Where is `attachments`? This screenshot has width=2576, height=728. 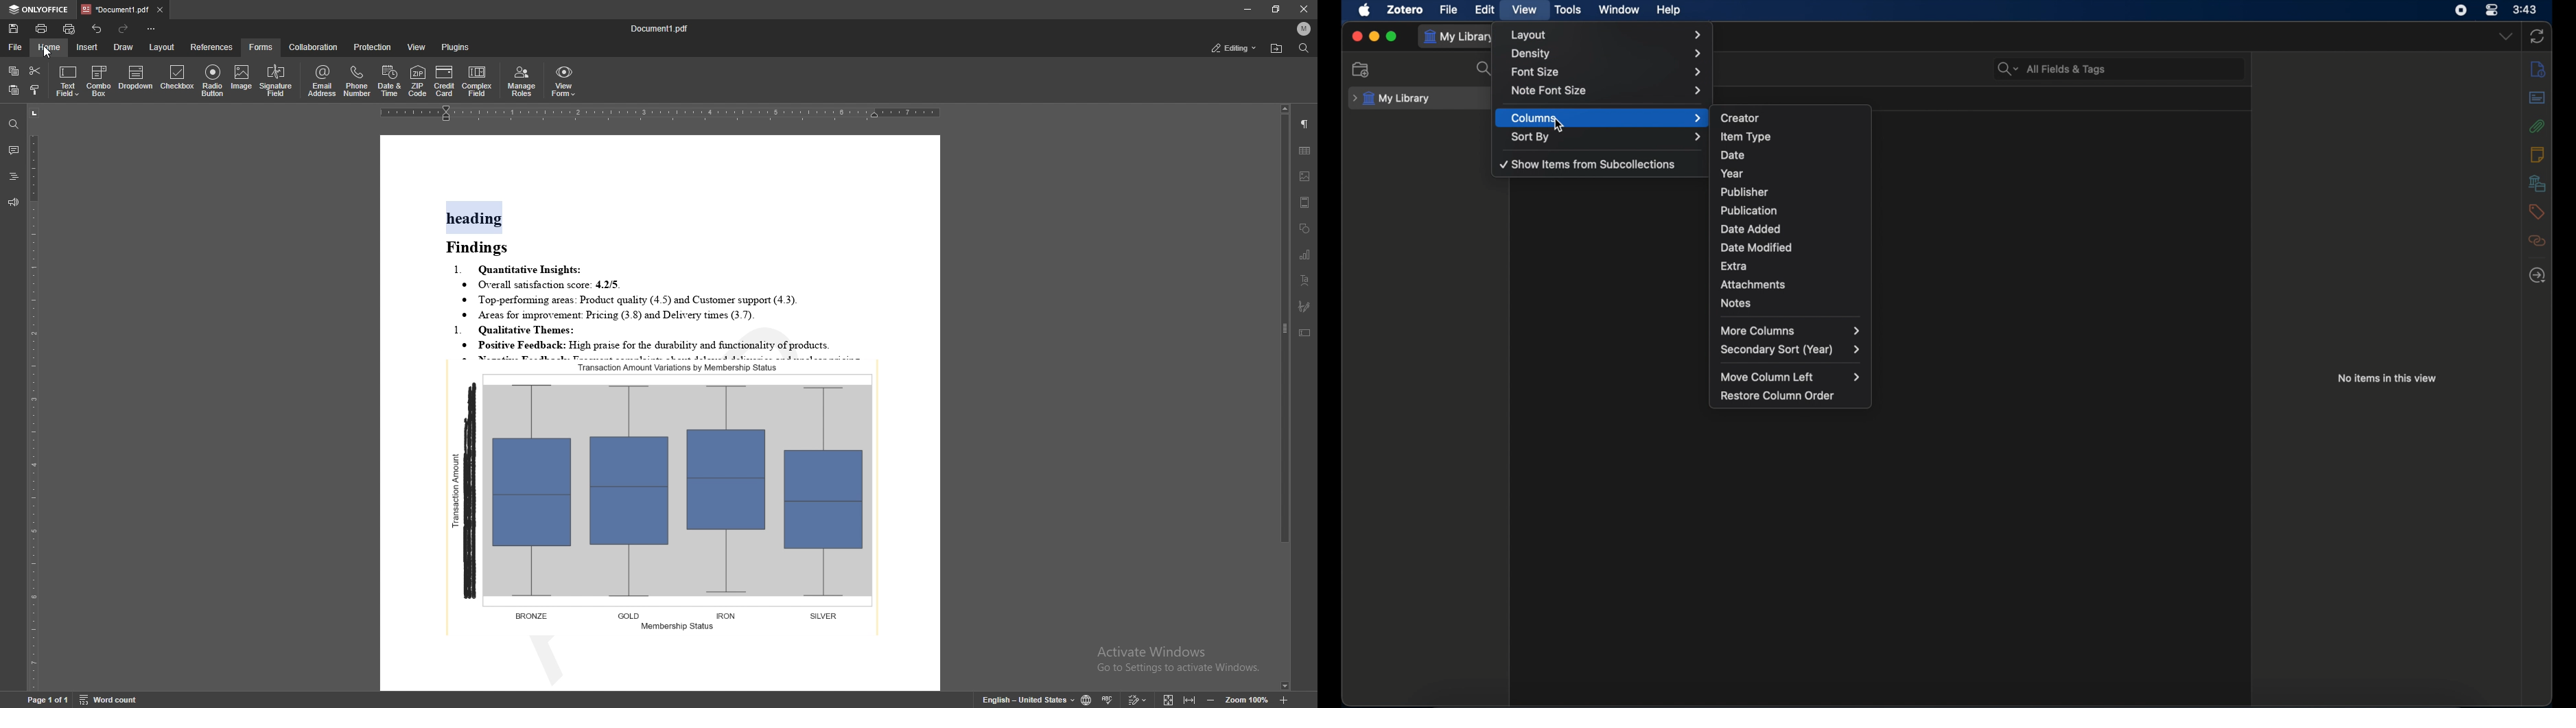 attachments is located at coordinates (1790, 285).